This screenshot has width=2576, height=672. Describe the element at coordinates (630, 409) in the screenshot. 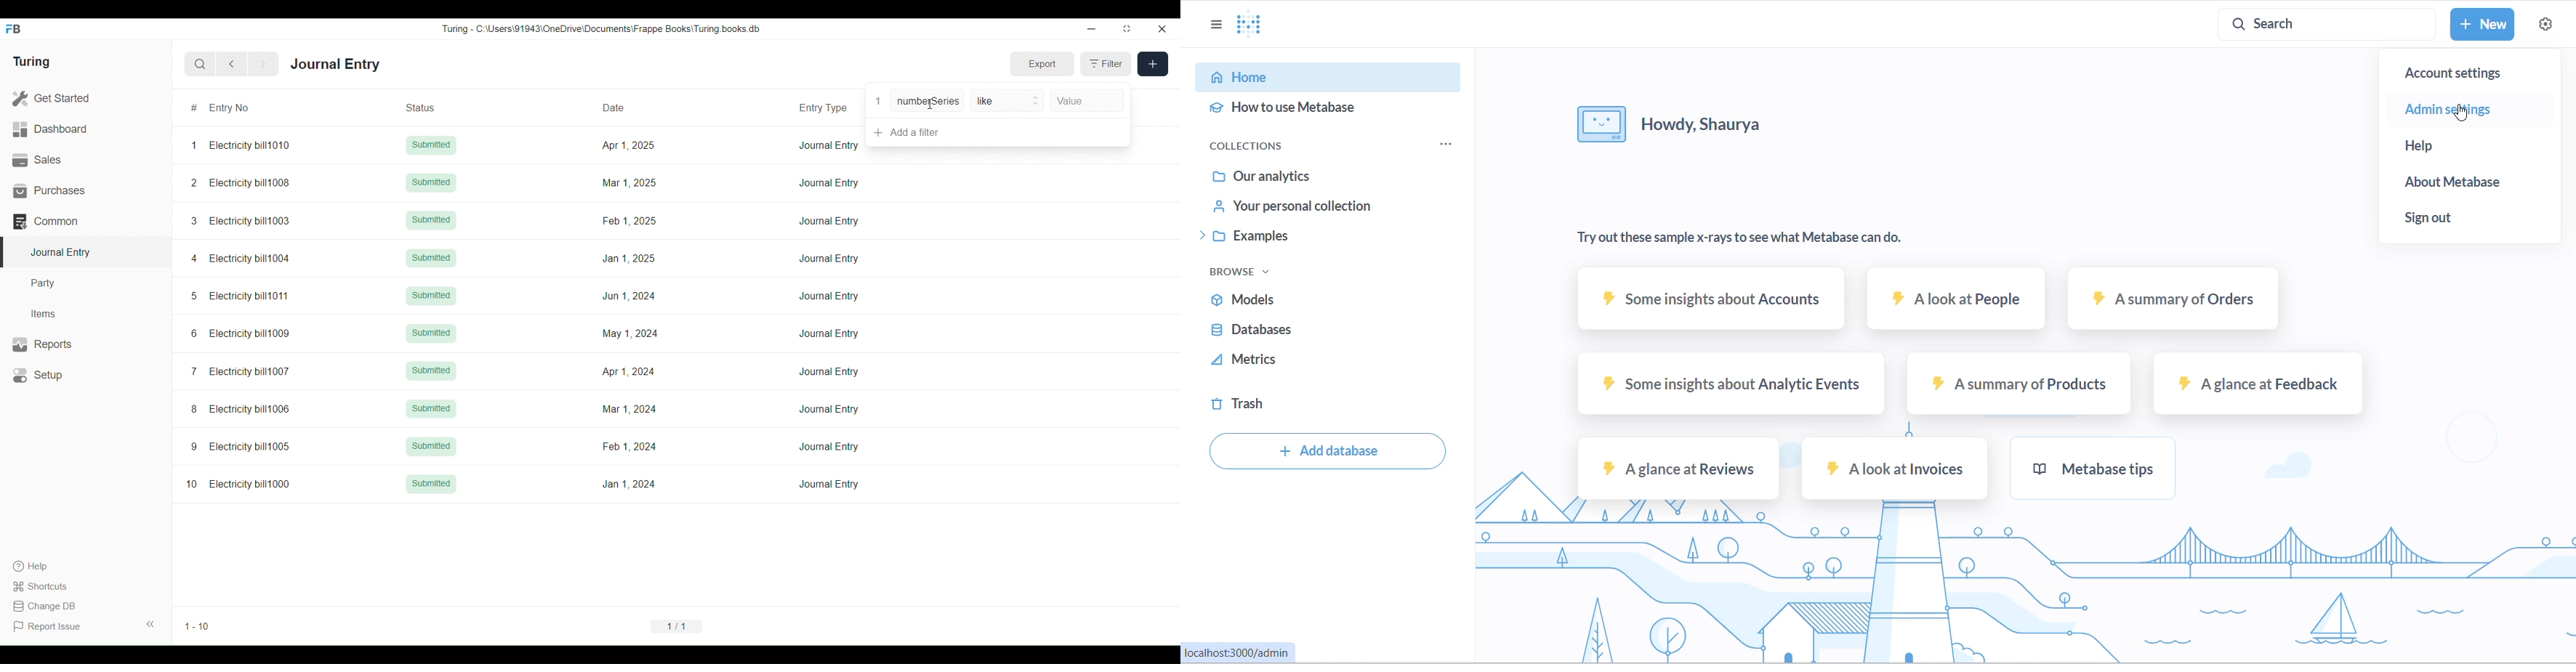

I see `Mar 1, 2024` at that location.